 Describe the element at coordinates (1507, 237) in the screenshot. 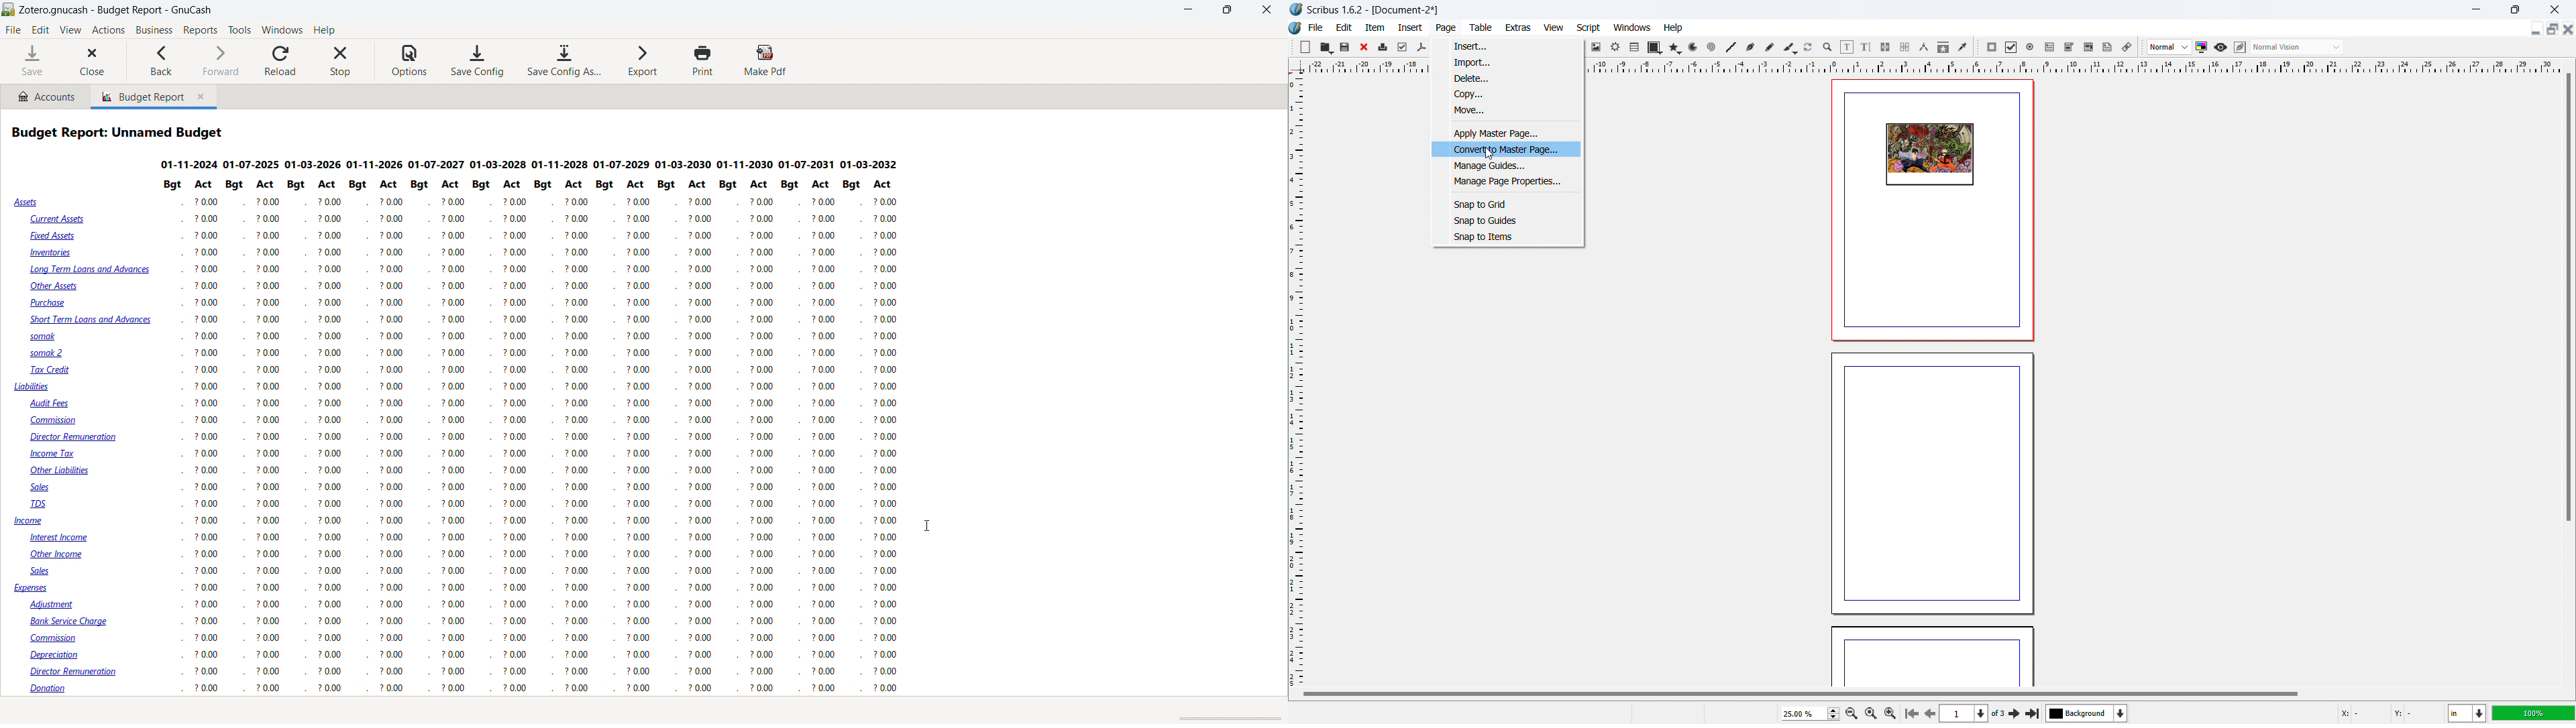

I see `snap to items` at that location.